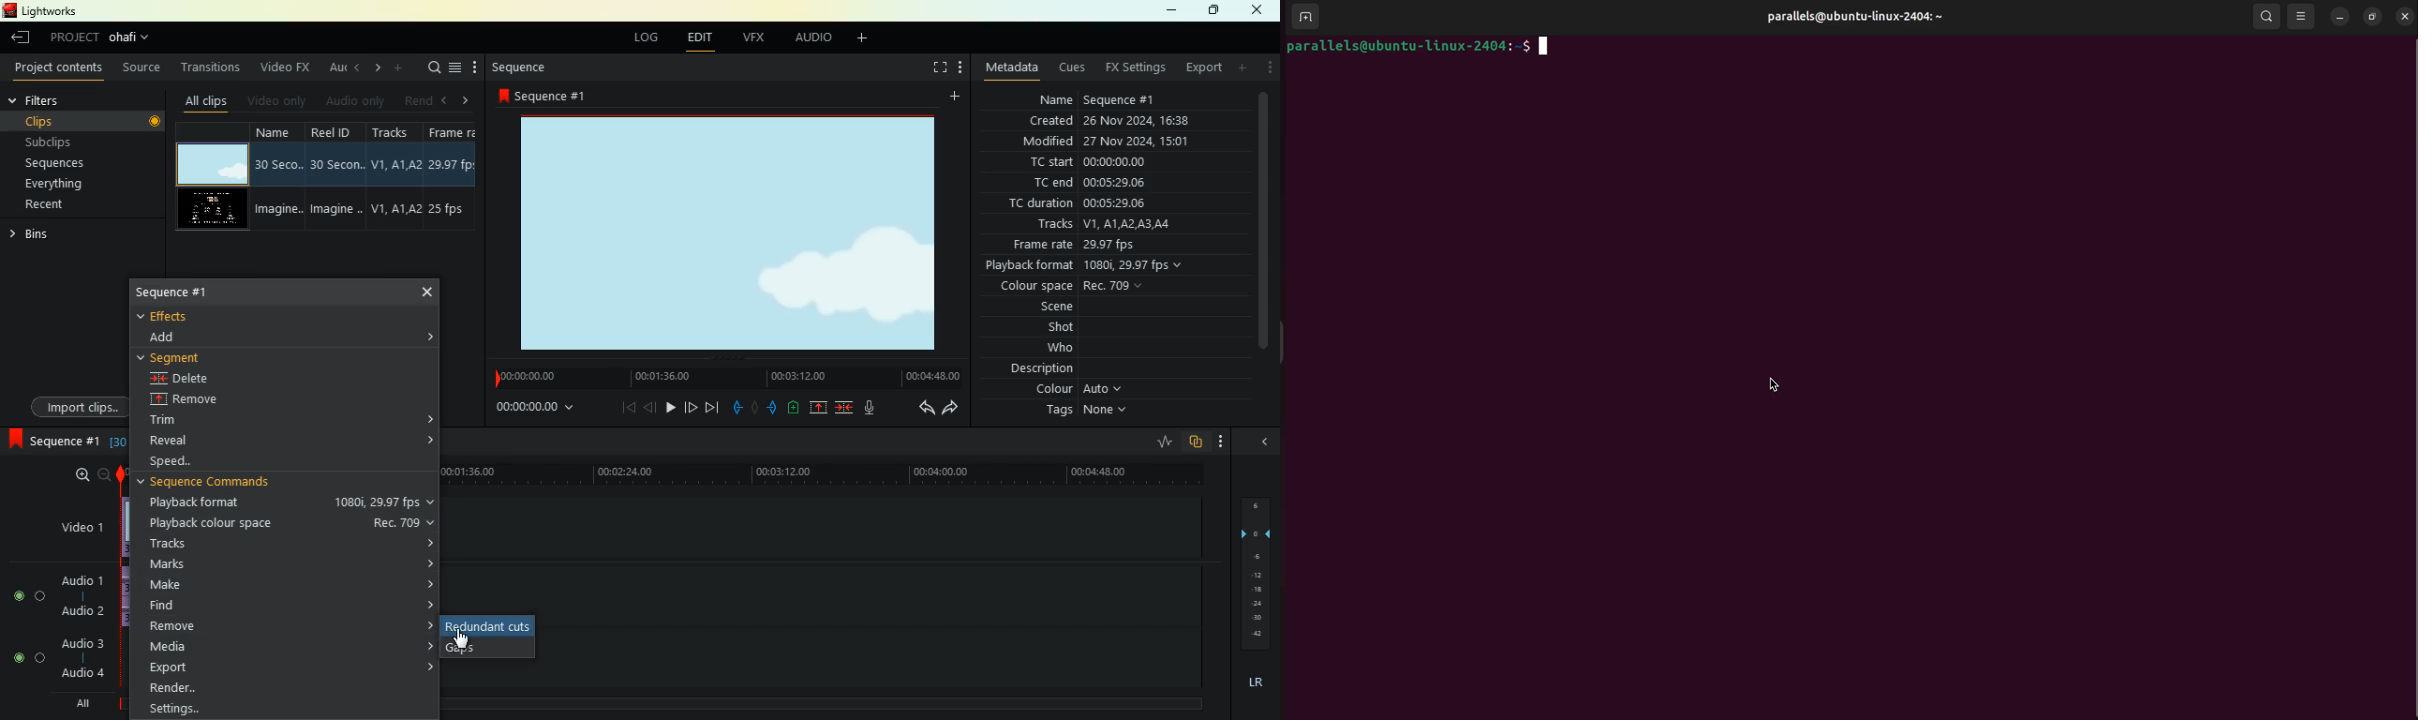 This screenshot has width=2436, height=728. I want to click on search, so click(434, 69).